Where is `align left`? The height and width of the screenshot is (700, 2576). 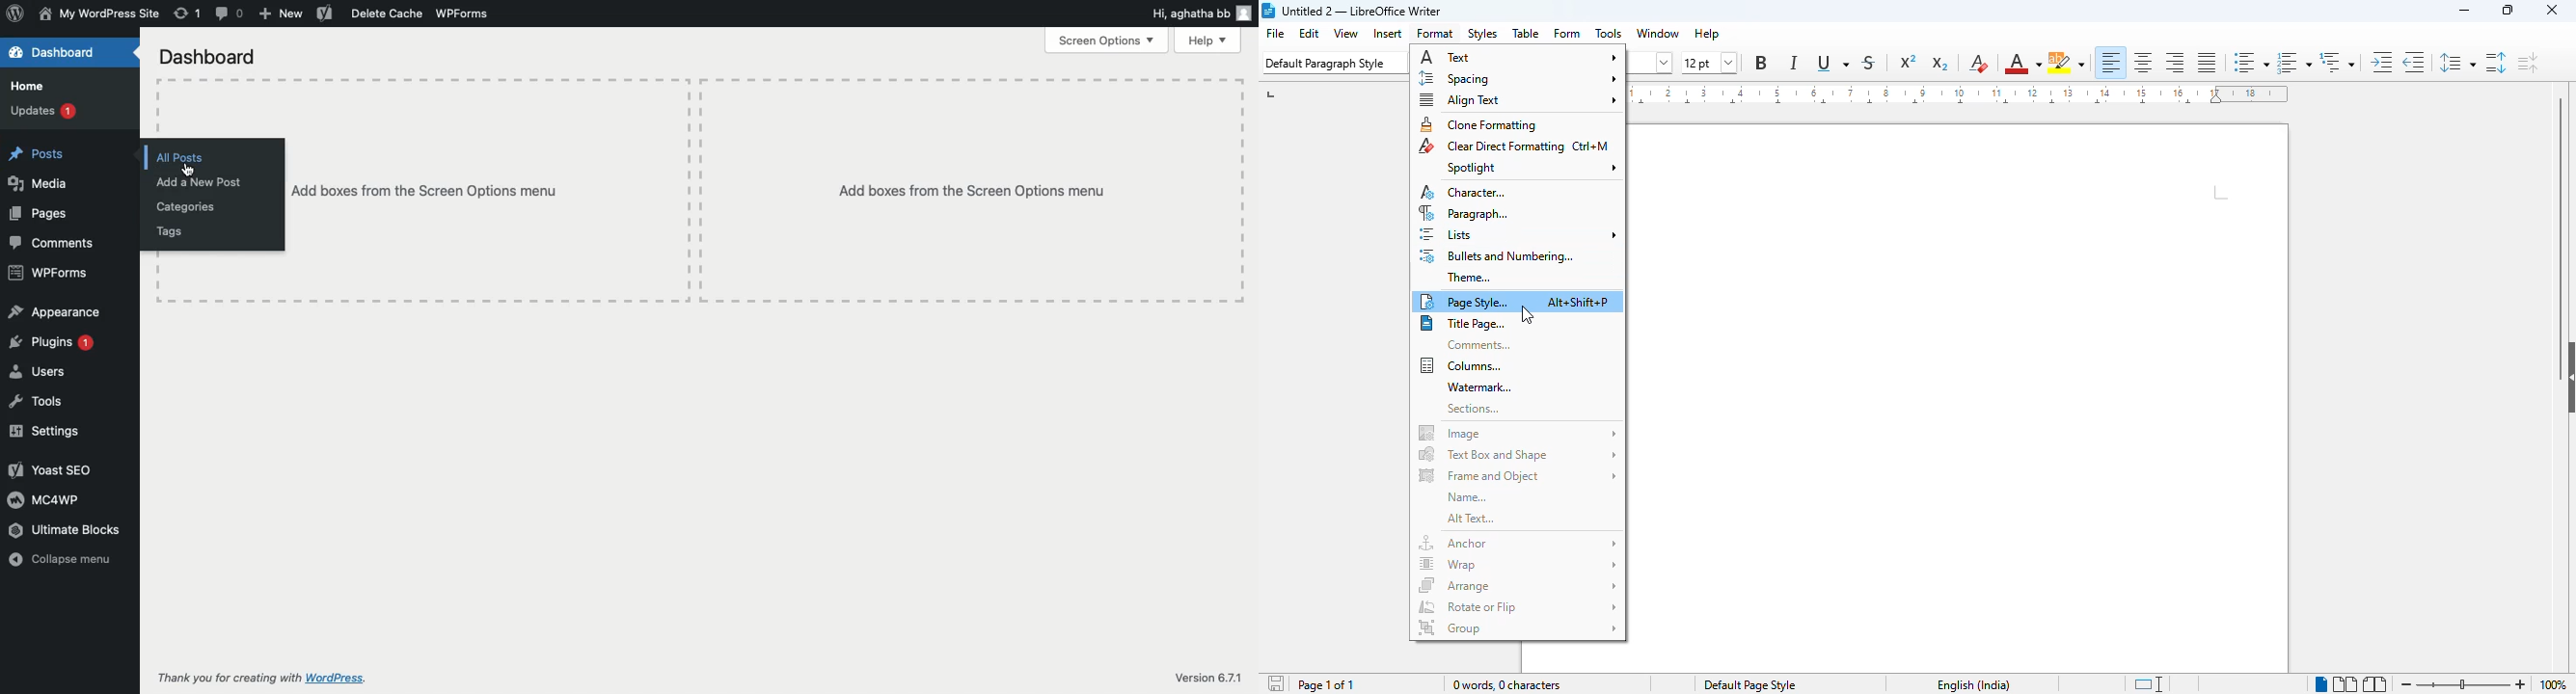
align left is located at coordinates (2111, 62).